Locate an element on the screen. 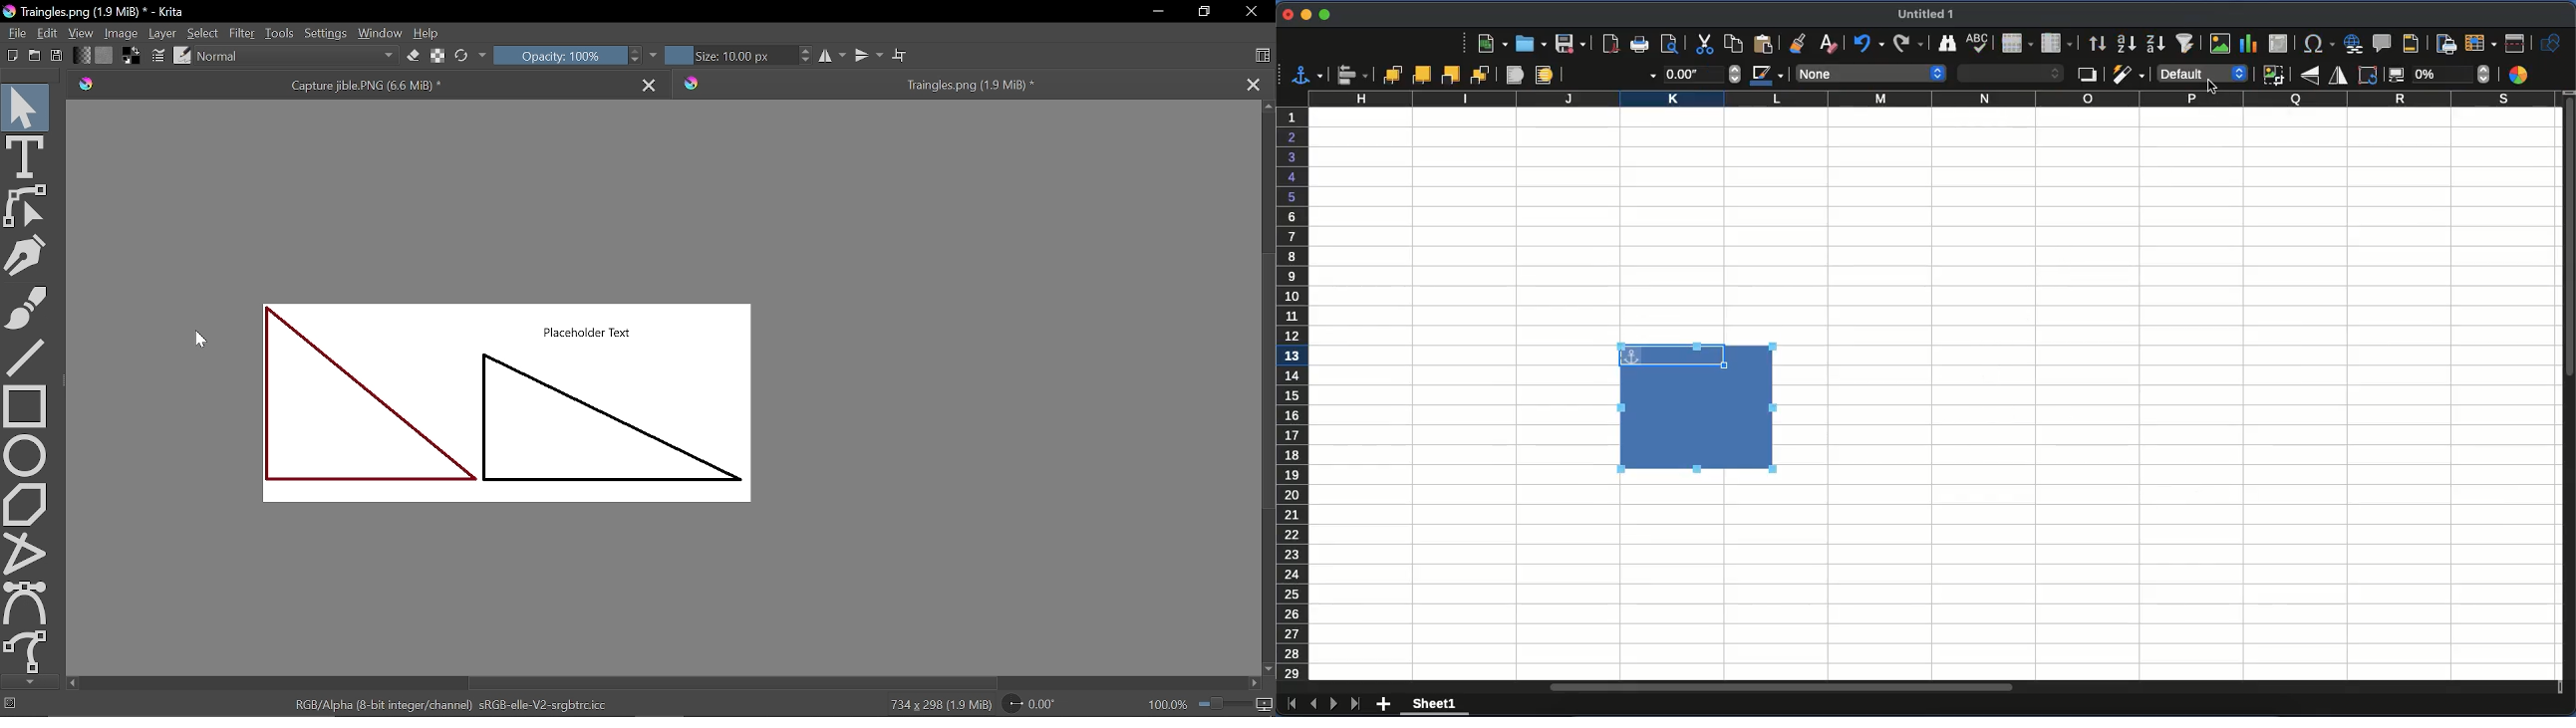  Edit shapes tool is located at coordinates (28, 208).